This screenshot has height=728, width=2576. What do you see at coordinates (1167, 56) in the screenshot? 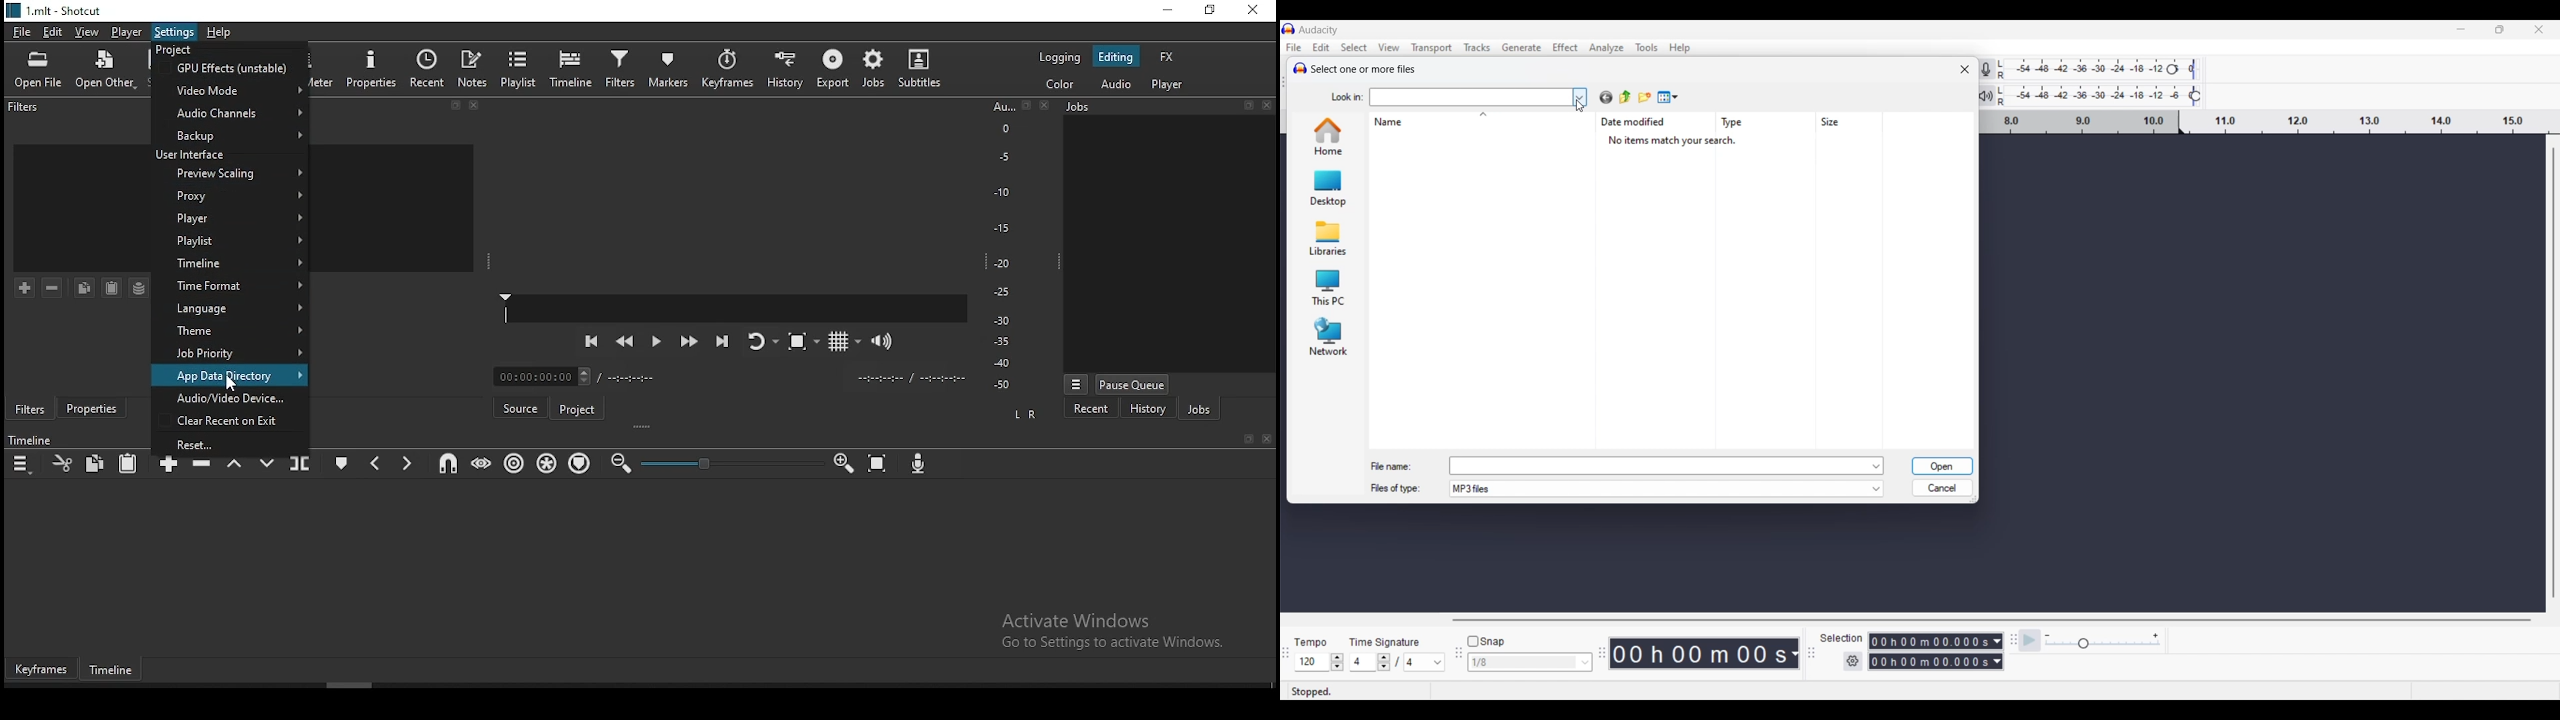
I see `fx` at bounding box center [1167, 56].